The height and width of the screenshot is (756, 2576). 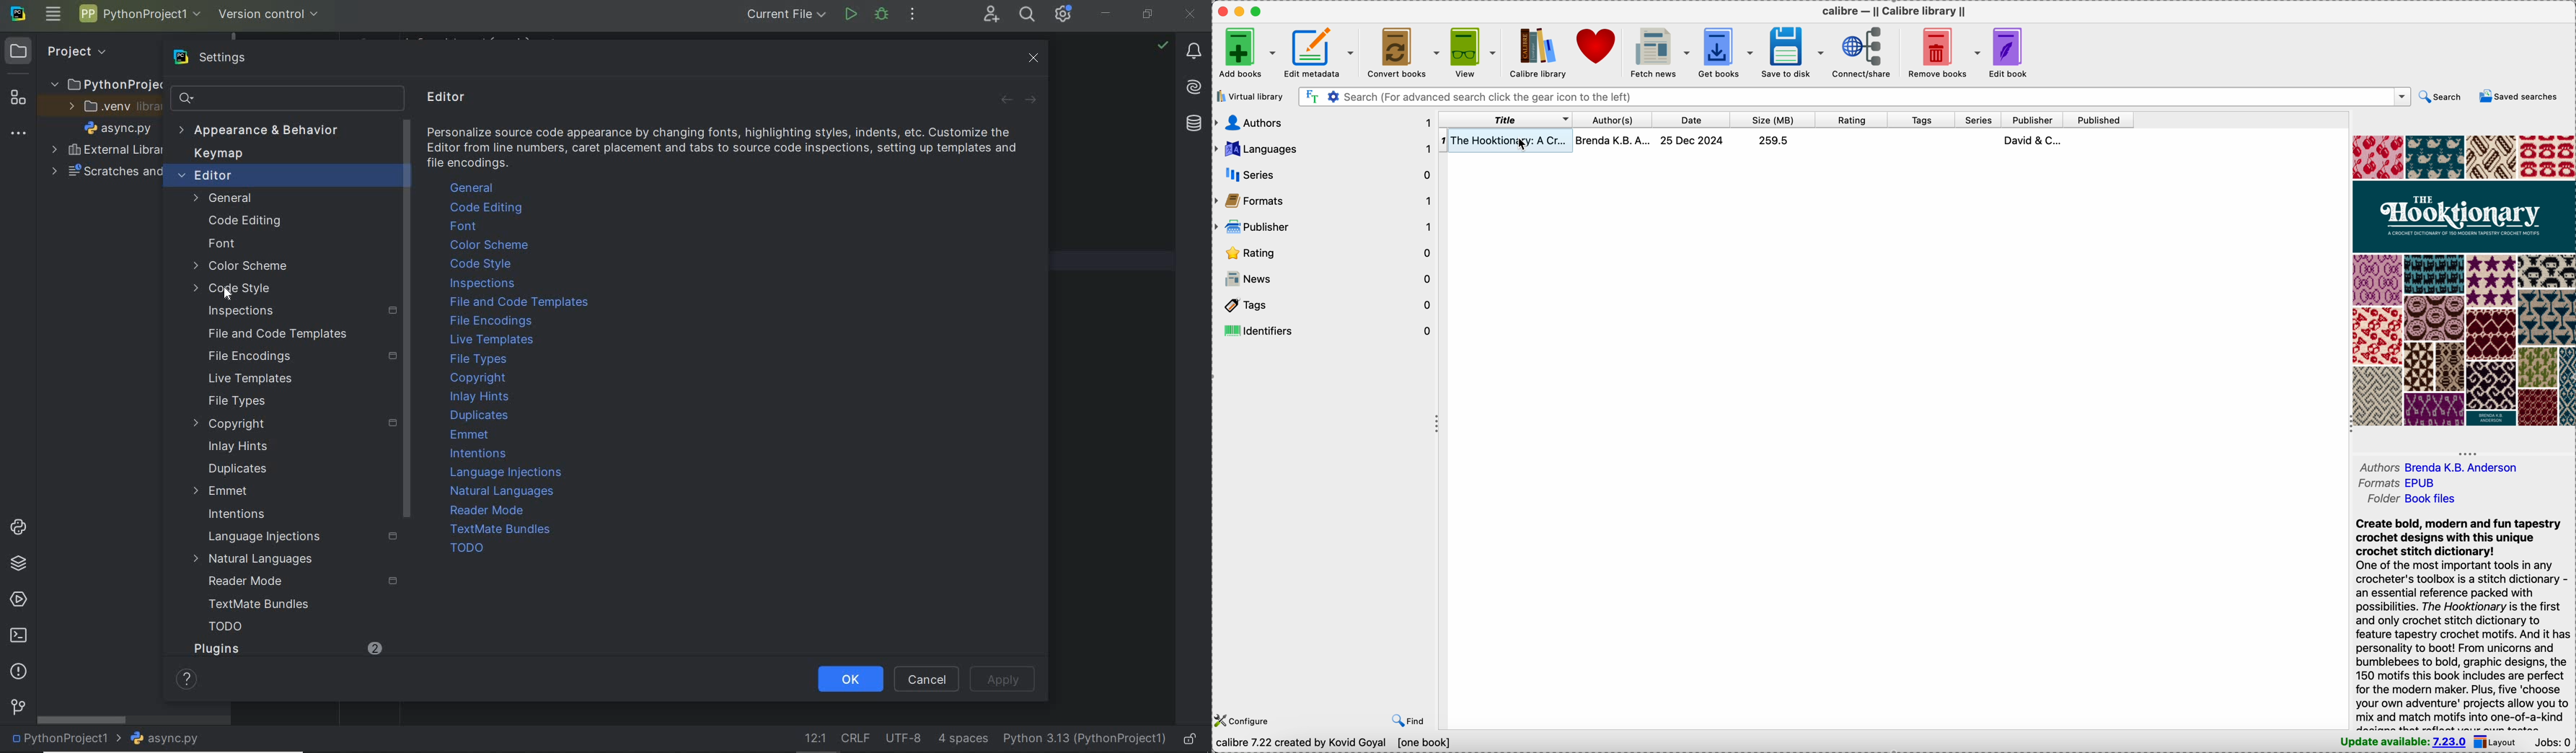 What do you see at coordinates (1325, 279) in the screenshot?
I see `news` at bounding box center [1325, 279].